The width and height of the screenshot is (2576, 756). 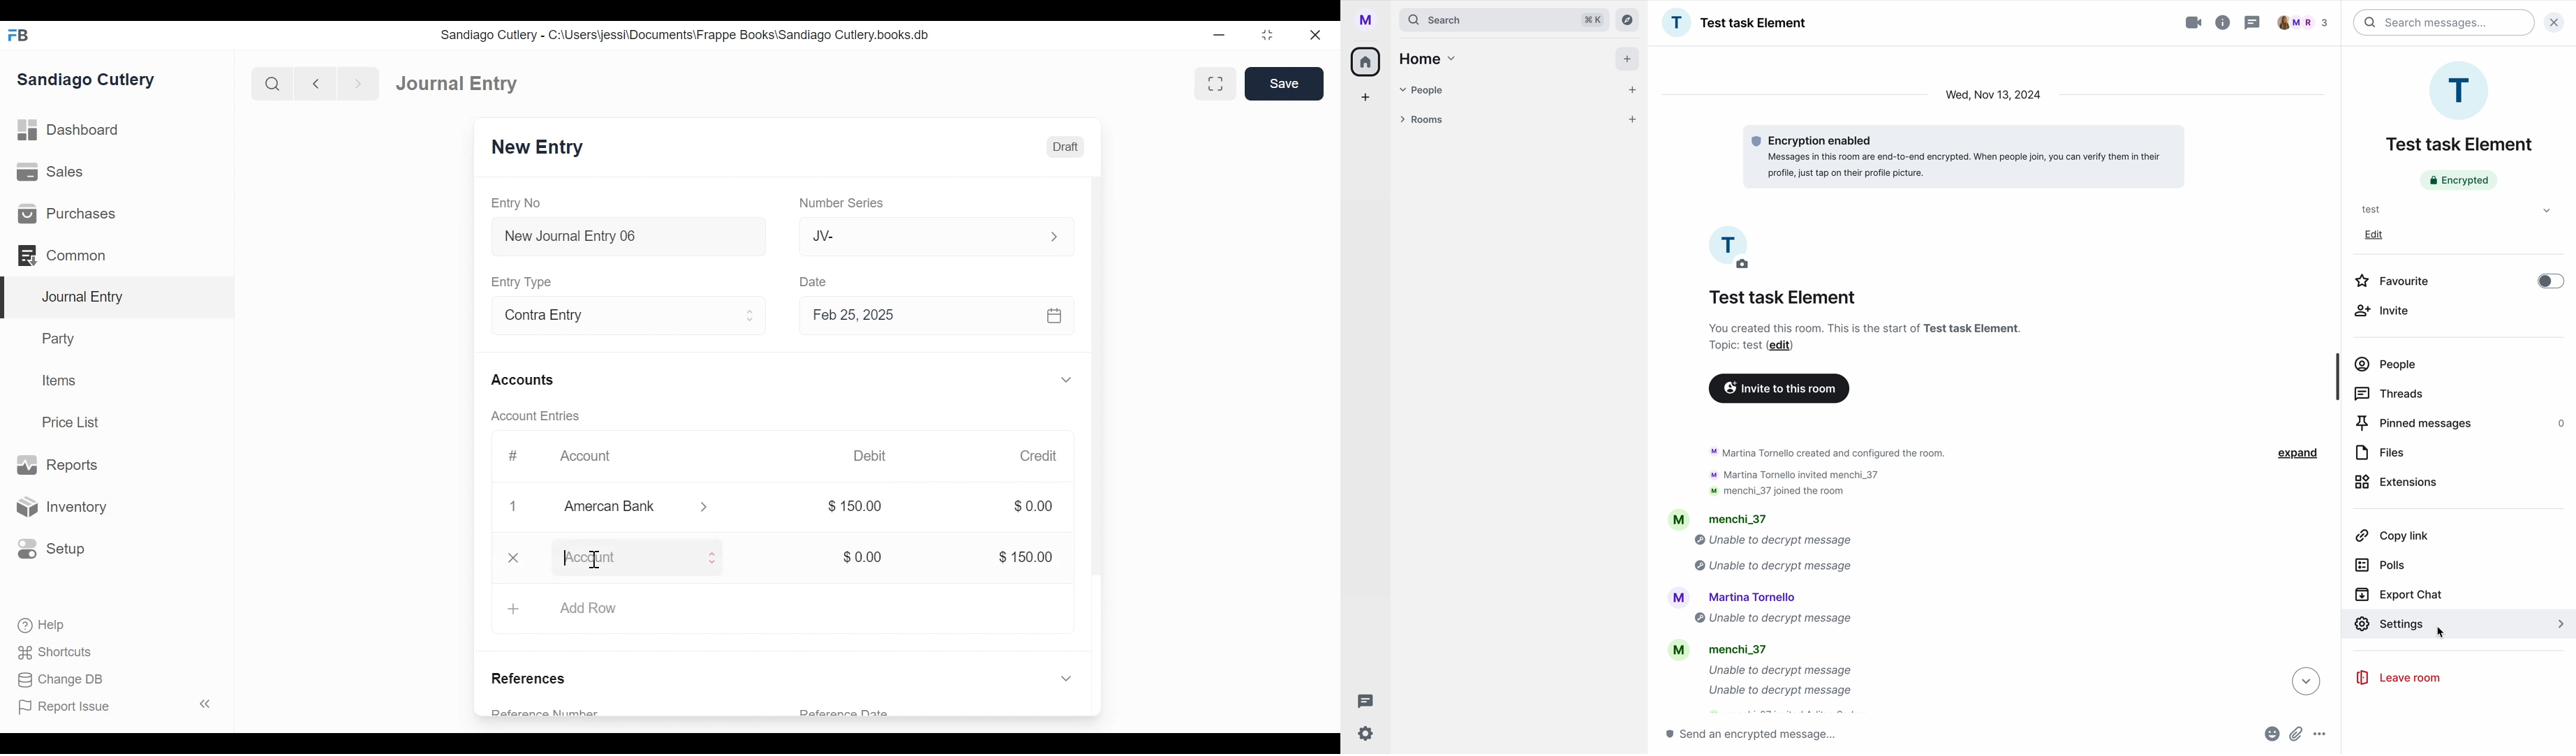 I want to click on Draft, so click(x=1065, y=147).